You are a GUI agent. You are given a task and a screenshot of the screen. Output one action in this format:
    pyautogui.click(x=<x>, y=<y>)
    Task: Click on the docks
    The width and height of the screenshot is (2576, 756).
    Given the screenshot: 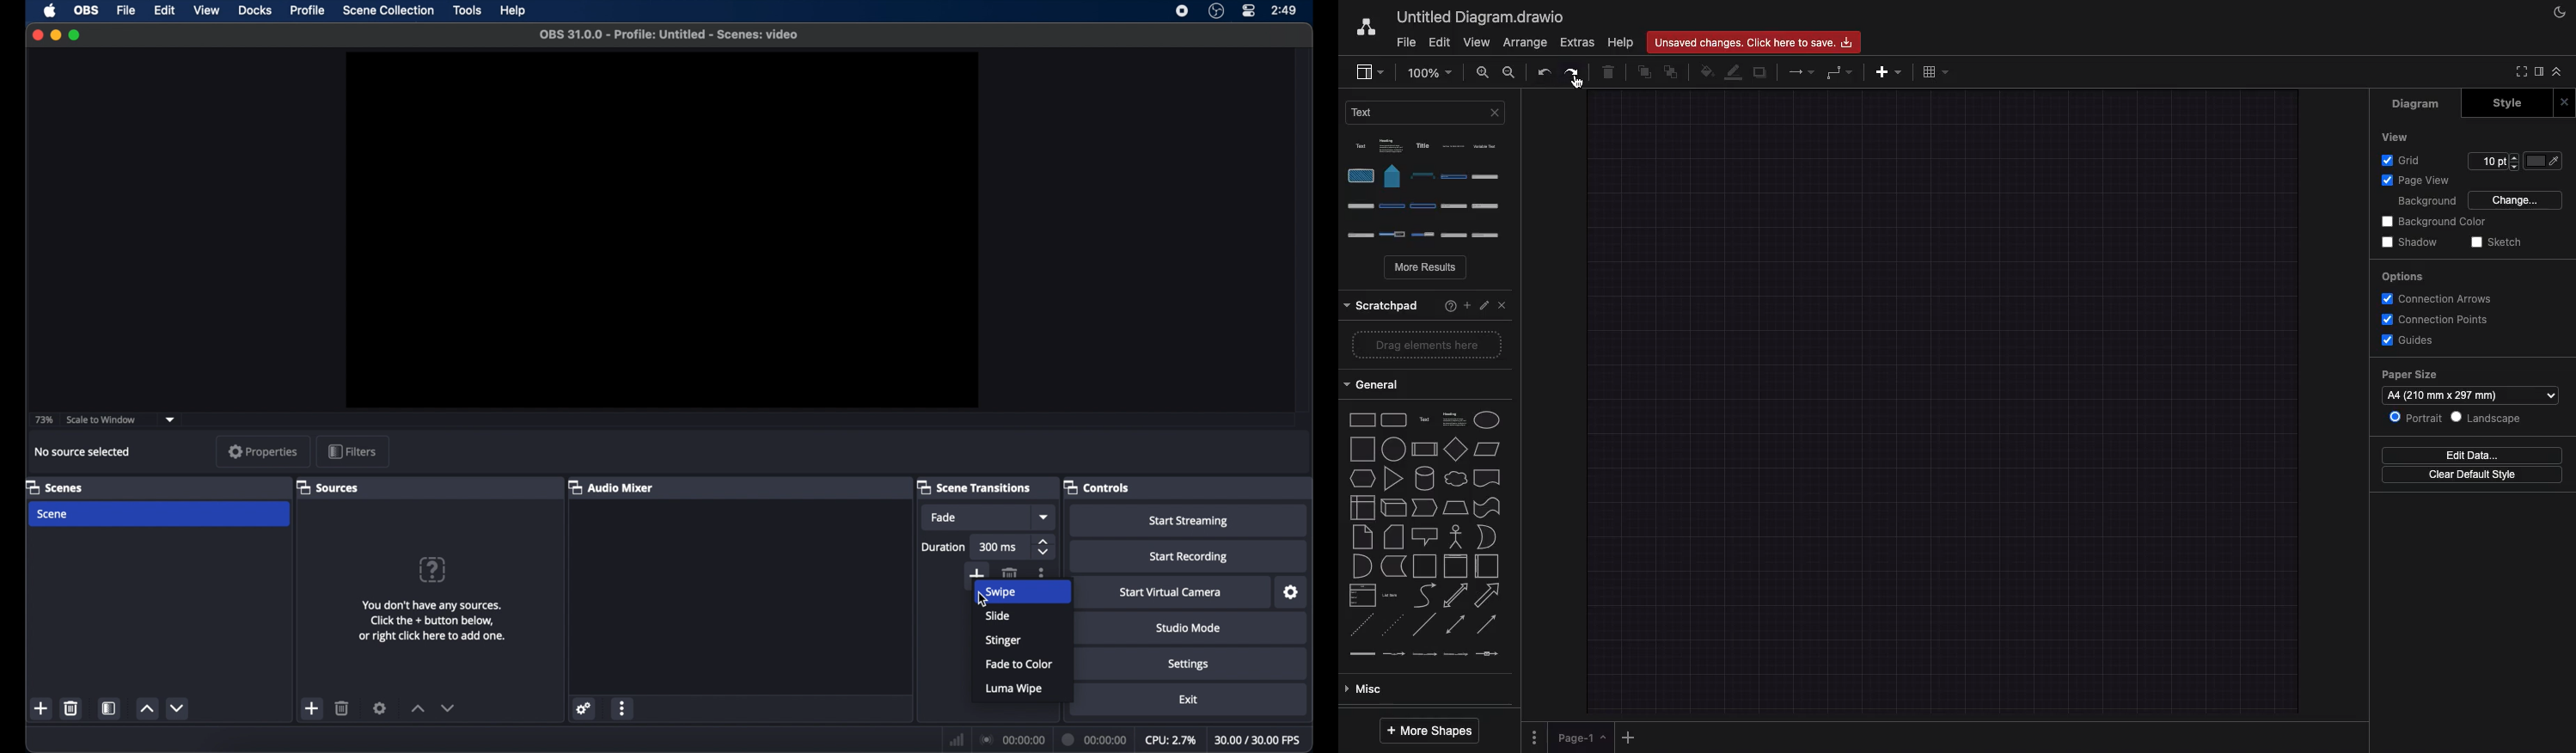 What is the action you would take?
    pyautogui.click(x=255, y=10)
    